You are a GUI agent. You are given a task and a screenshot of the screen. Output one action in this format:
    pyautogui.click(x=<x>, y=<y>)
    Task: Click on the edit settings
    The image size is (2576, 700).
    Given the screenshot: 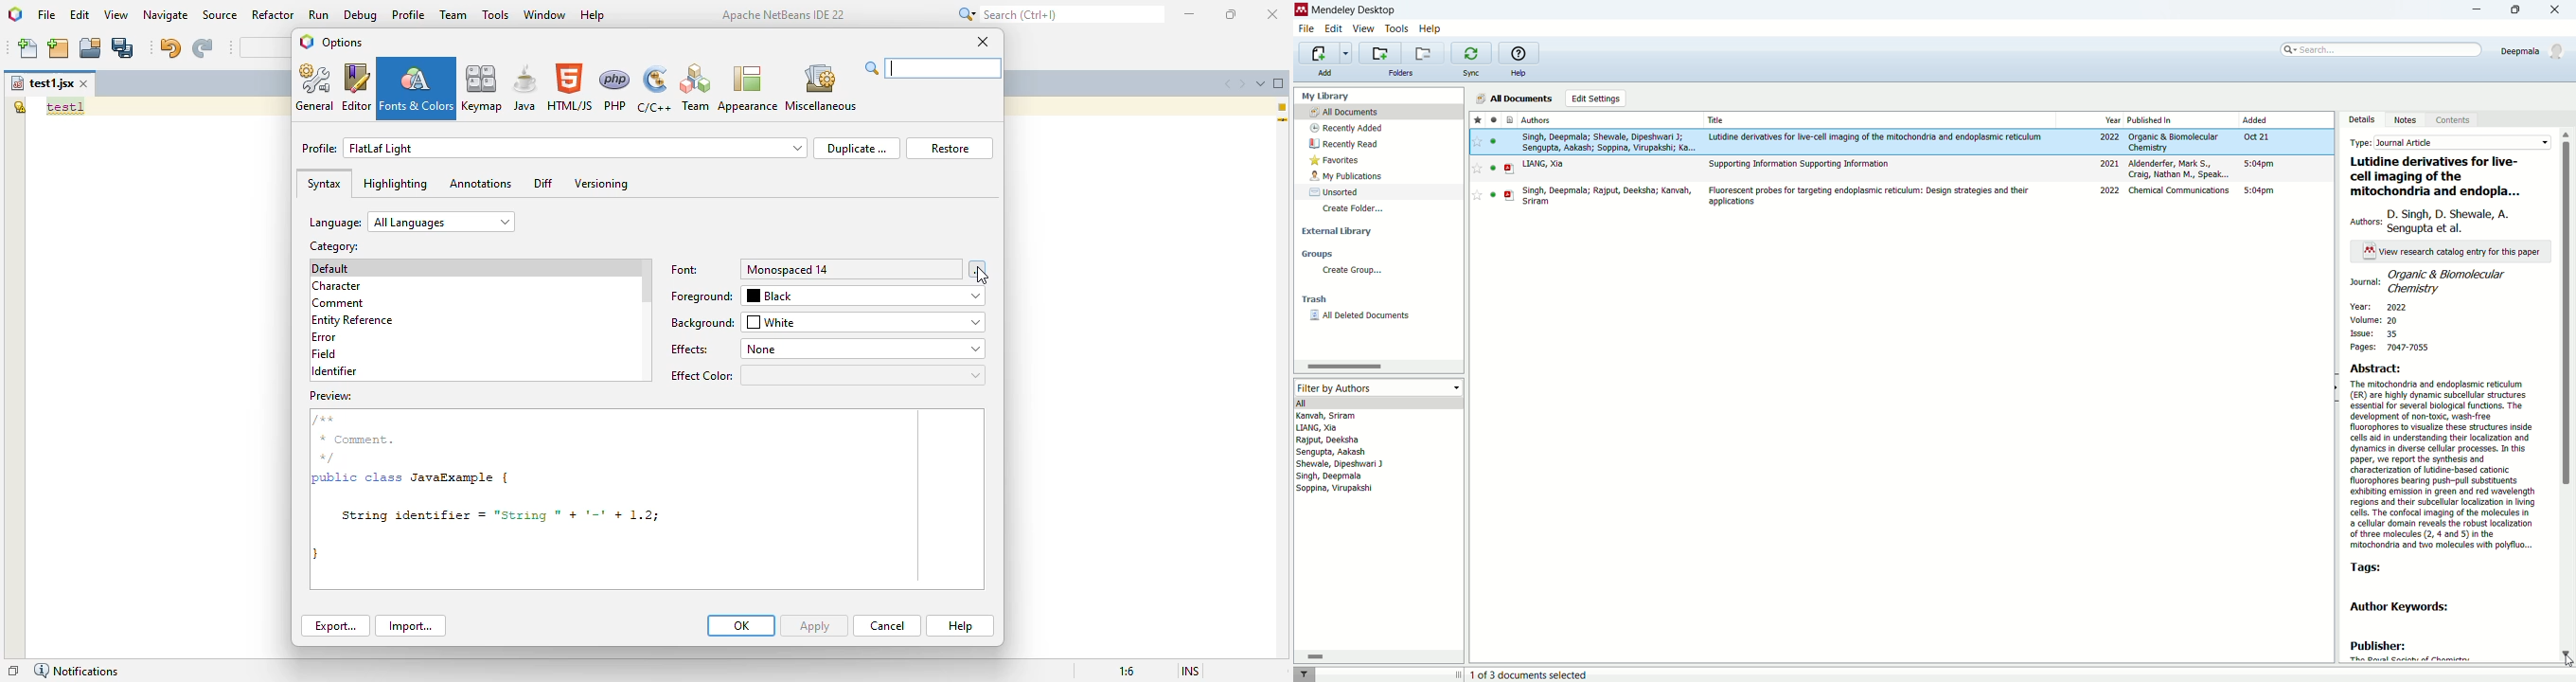 What is the action you would take?
    pyautogui.click(x=1597, y=98)
    